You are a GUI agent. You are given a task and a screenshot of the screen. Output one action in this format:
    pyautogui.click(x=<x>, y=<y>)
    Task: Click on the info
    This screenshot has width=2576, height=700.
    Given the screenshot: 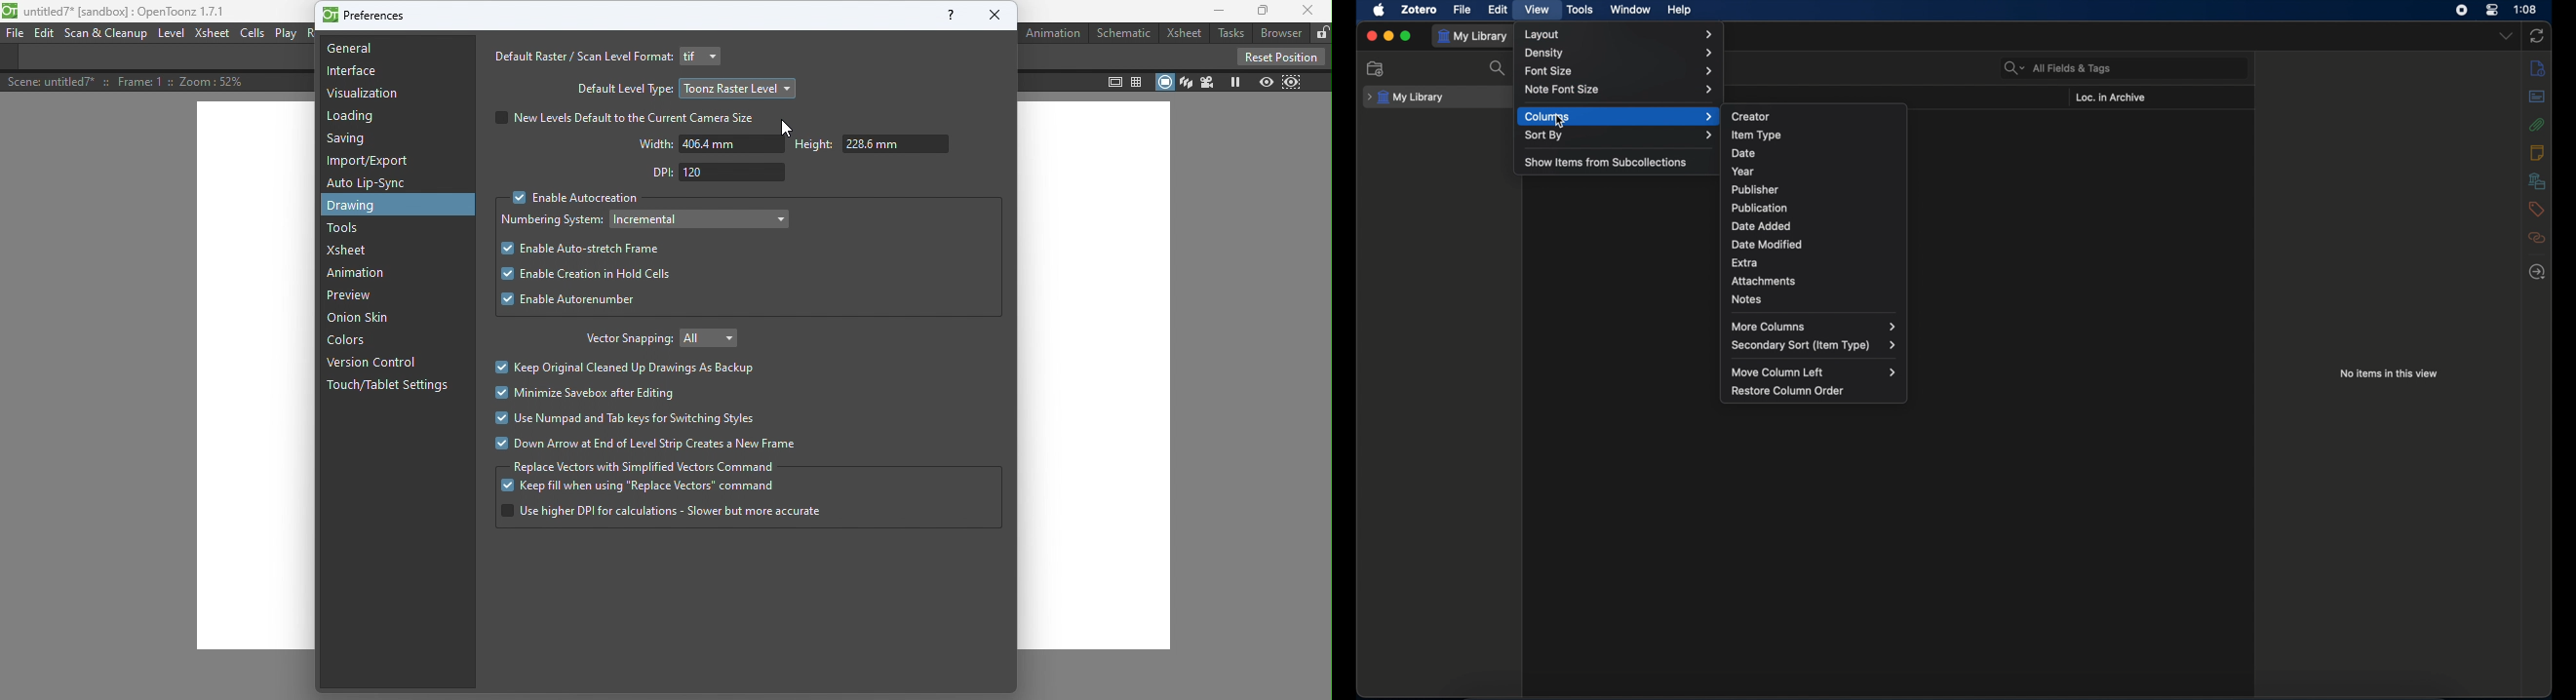 What is the action you would take?
    pyautogui.click(x=2538, y=68)
    